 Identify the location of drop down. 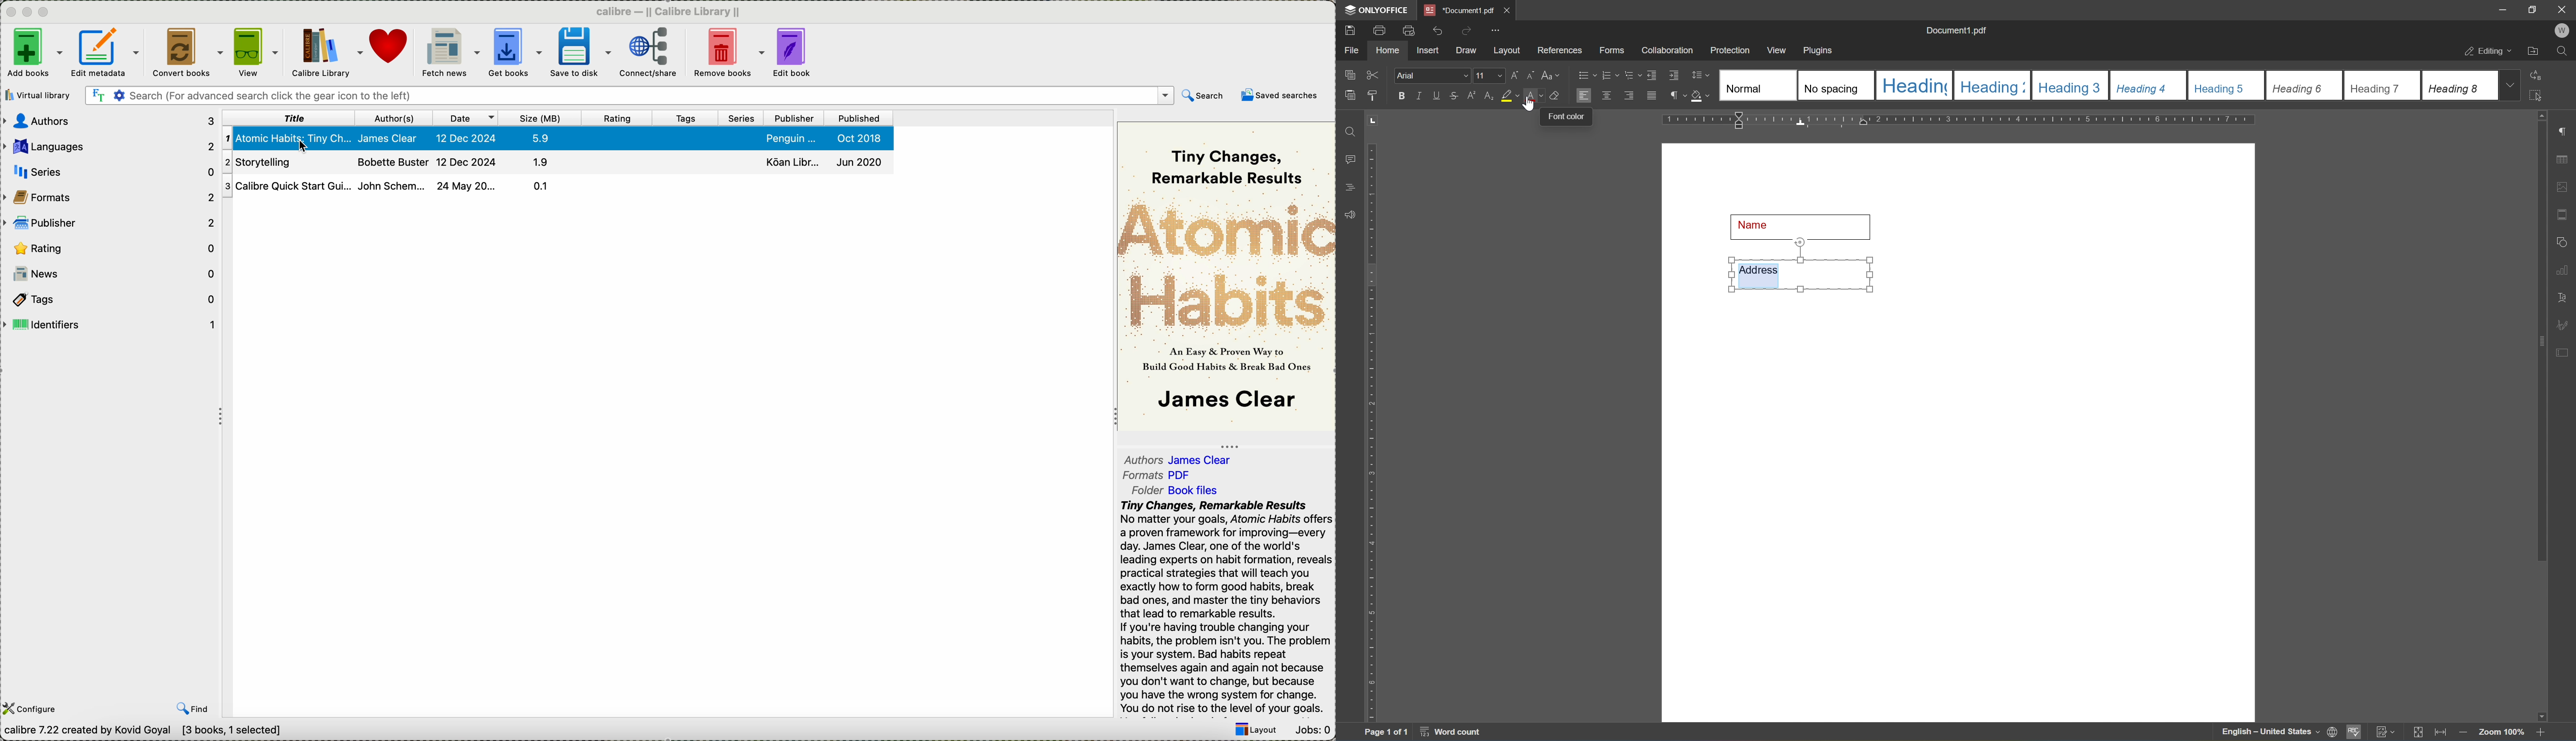
(2513, 86).